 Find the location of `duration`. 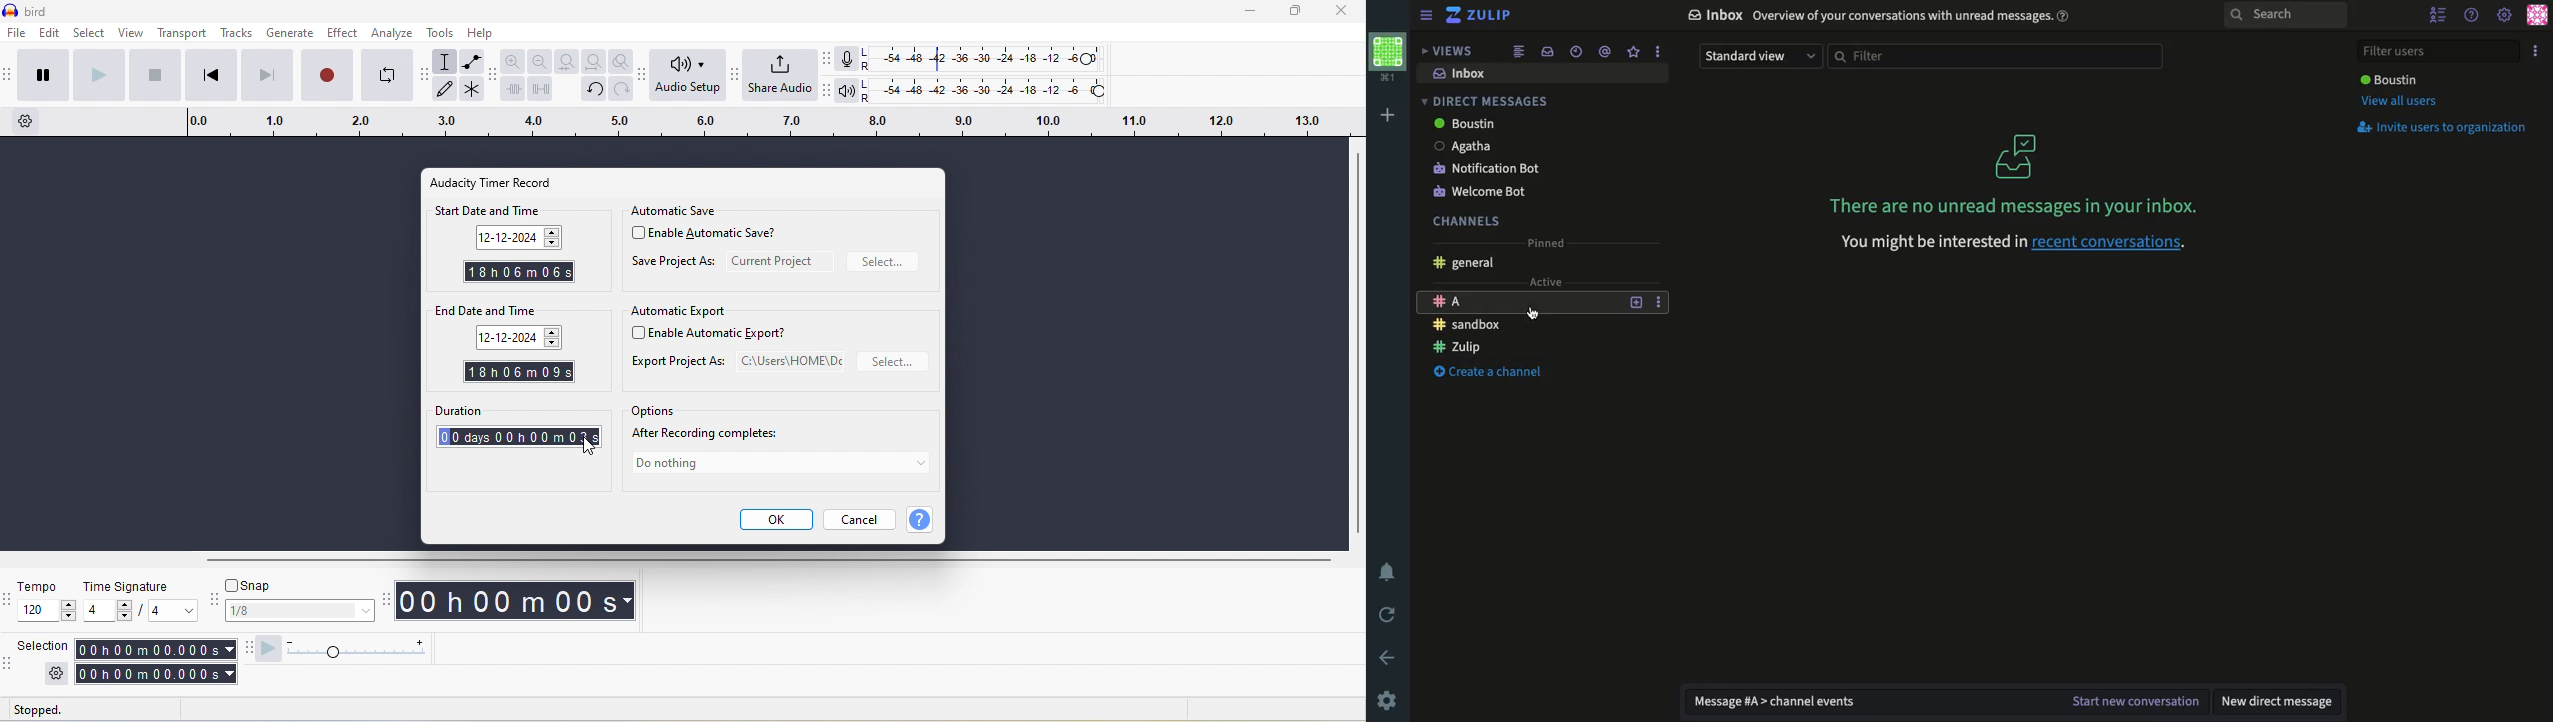

duration is located at coordinates (518, 410).